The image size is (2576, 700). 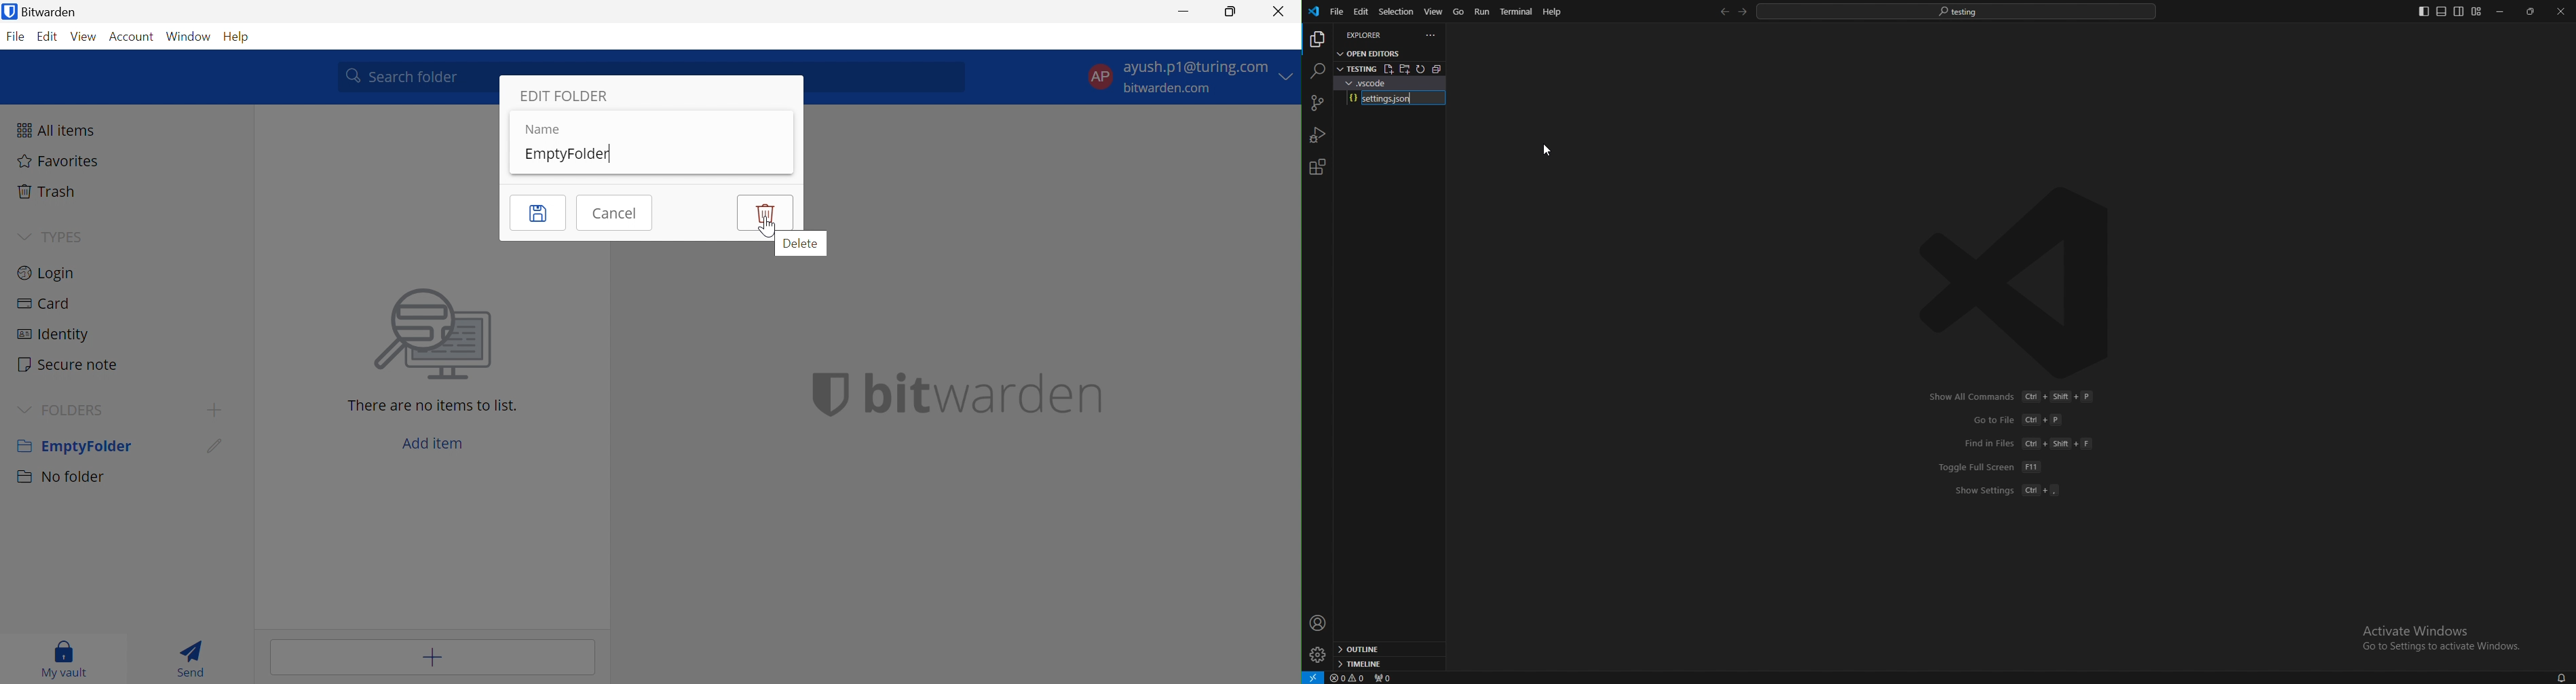 What do you see at coordinates (2532, 12) in the screenshot?
I see `resize` at bounding box center [2532, 12].